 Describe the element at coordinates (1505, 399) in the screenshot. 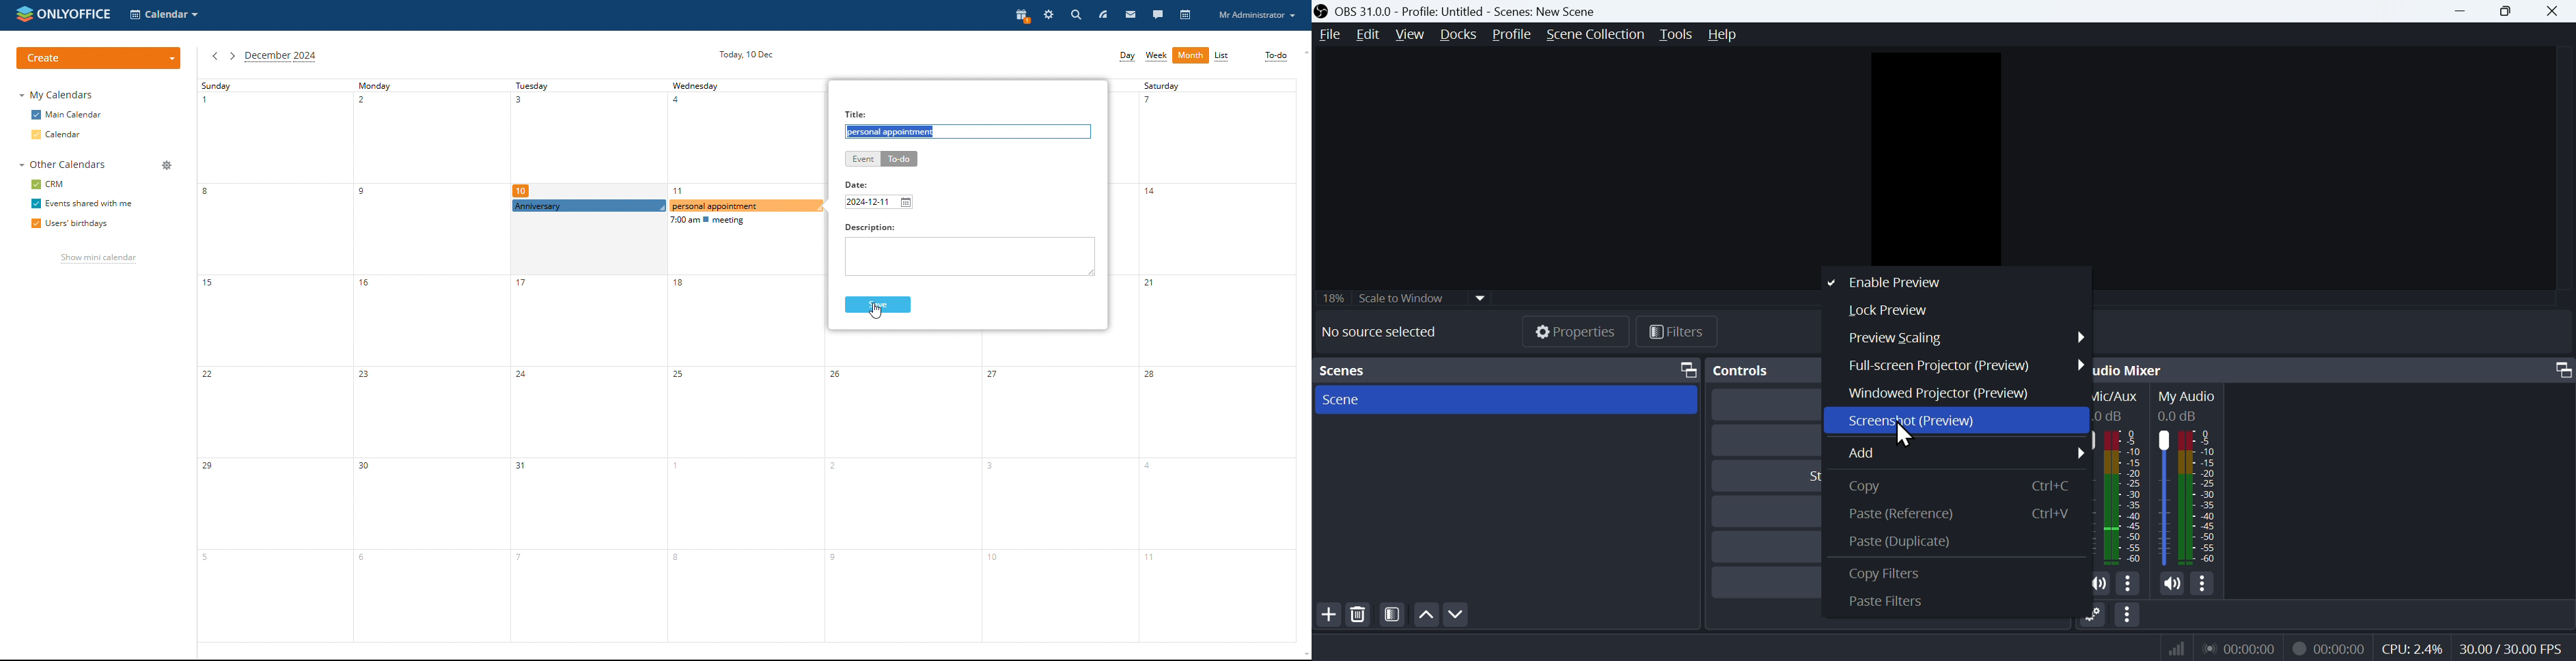

I see `Scene` at that location.